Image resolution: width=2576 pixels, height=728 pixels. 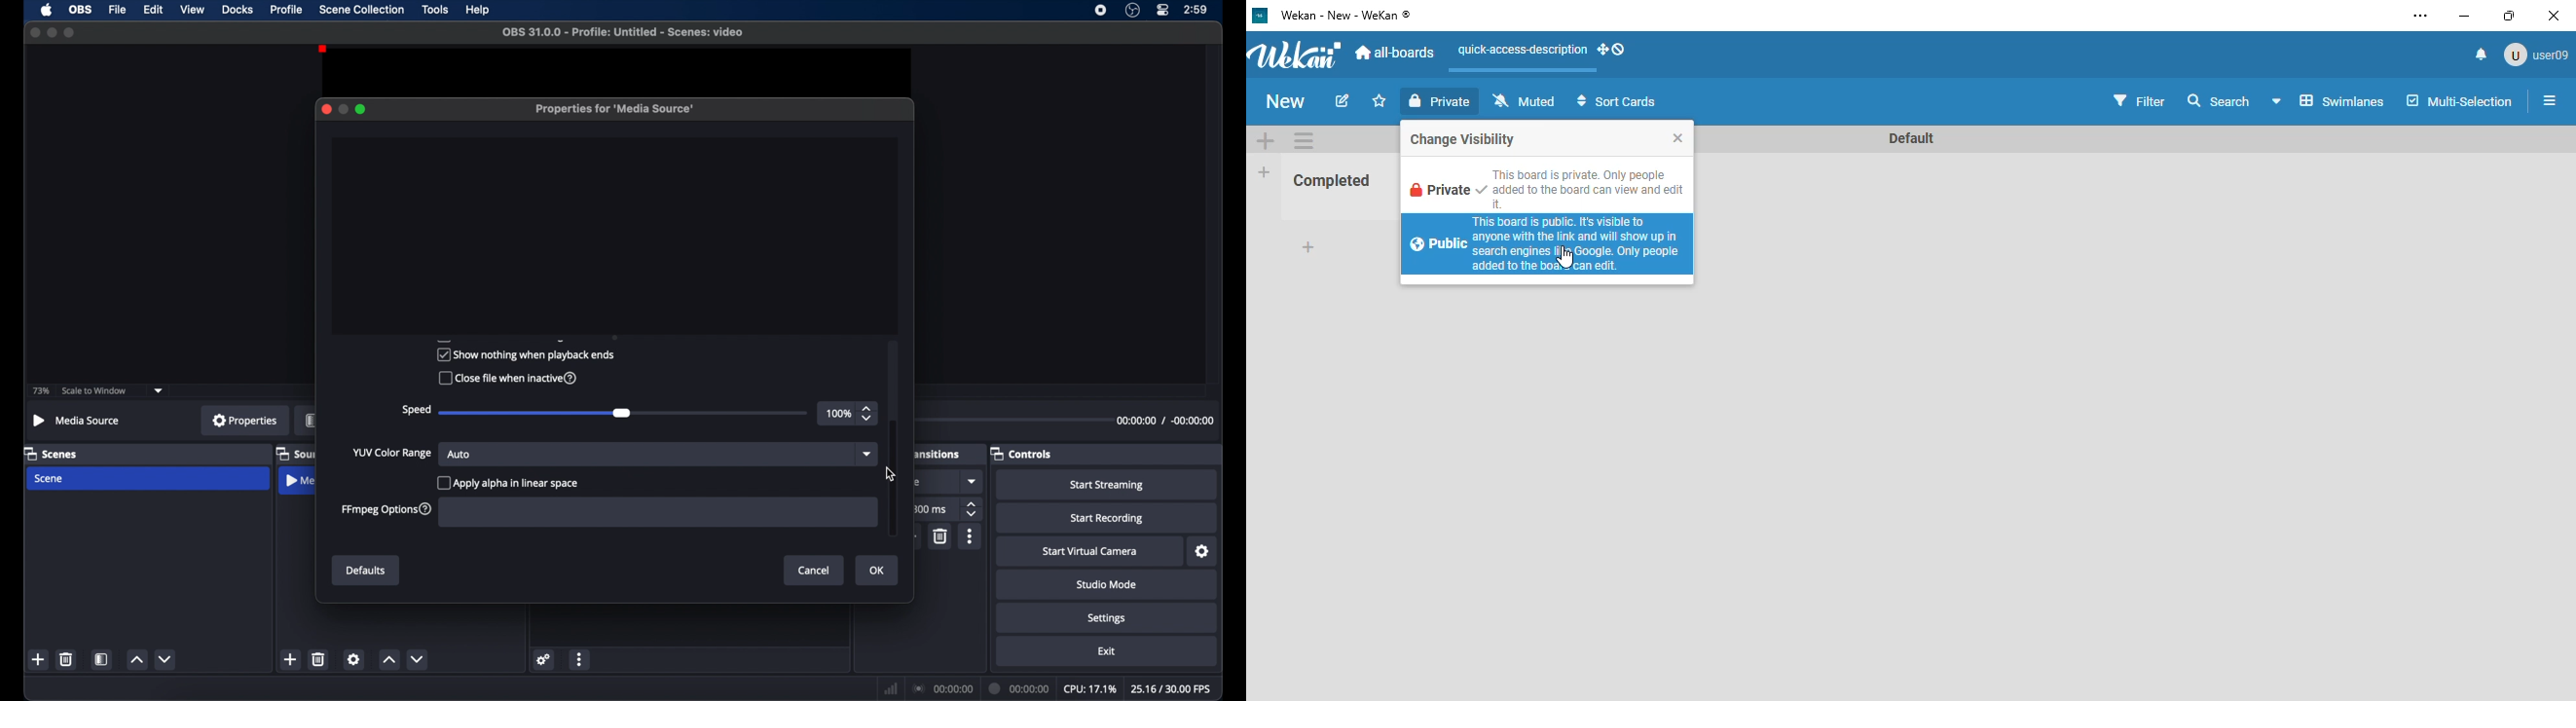 What do you see at coordinates (499, 338) in the screenshot?
I see `obscure text` at bounding box center [499, 338].